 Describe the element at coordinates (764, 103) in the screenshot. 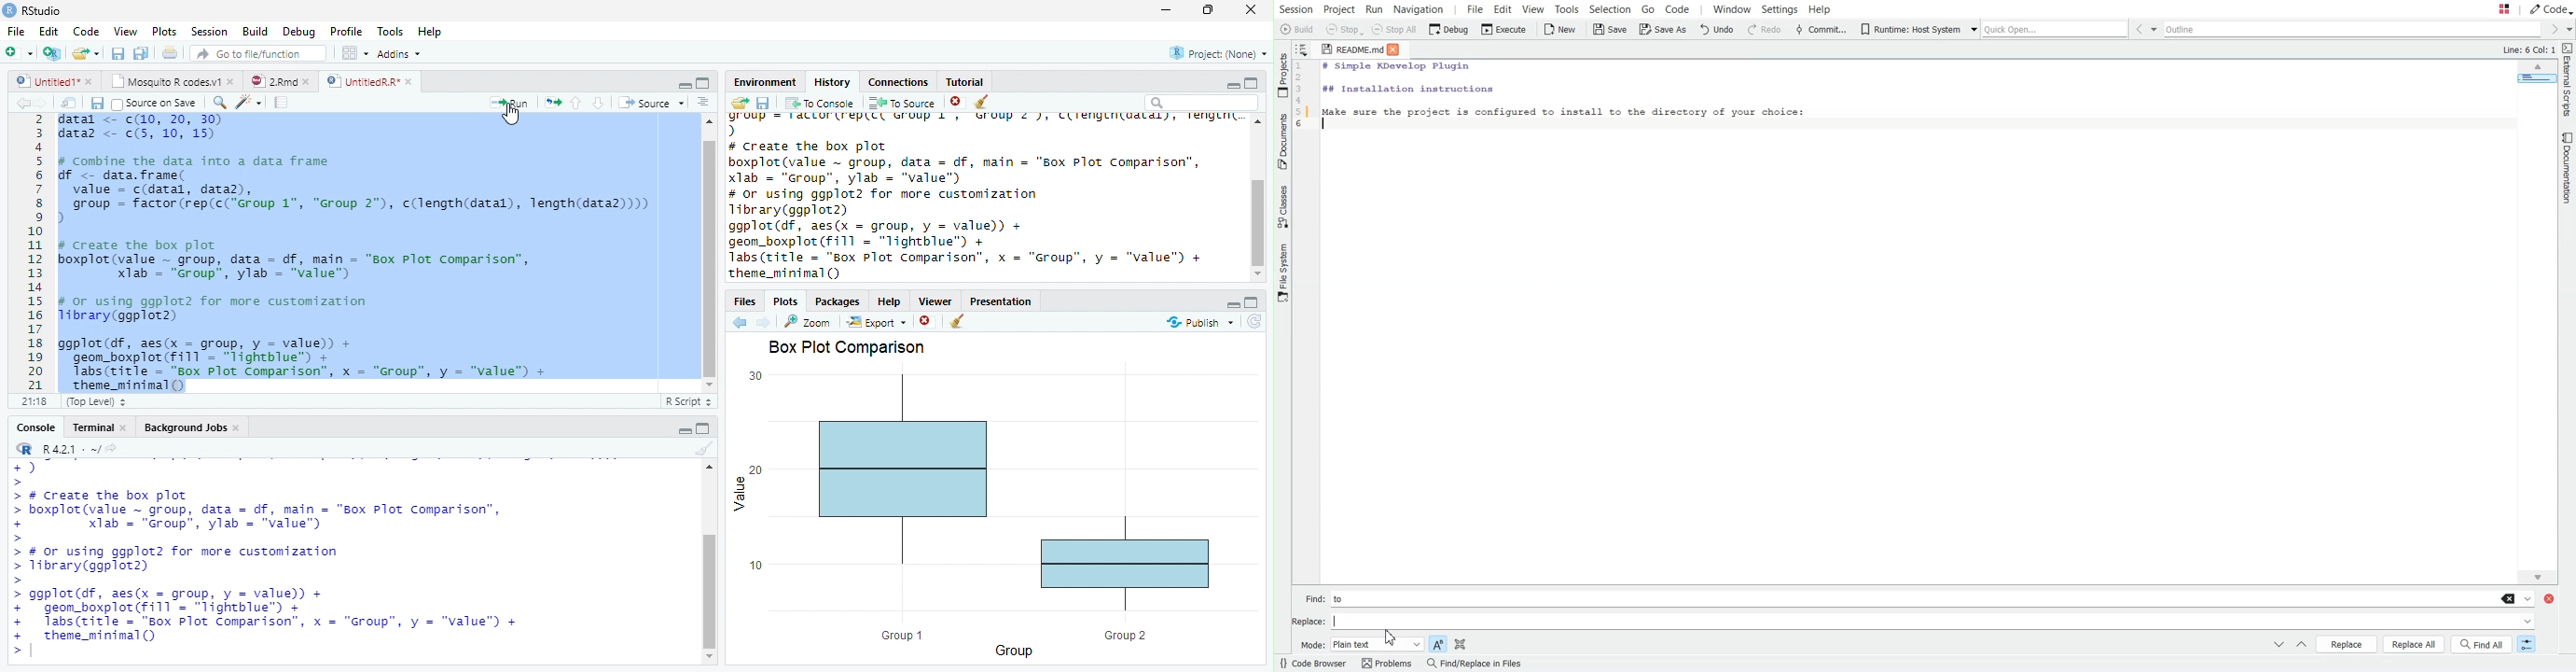

I see `Save history into a file` at that location.